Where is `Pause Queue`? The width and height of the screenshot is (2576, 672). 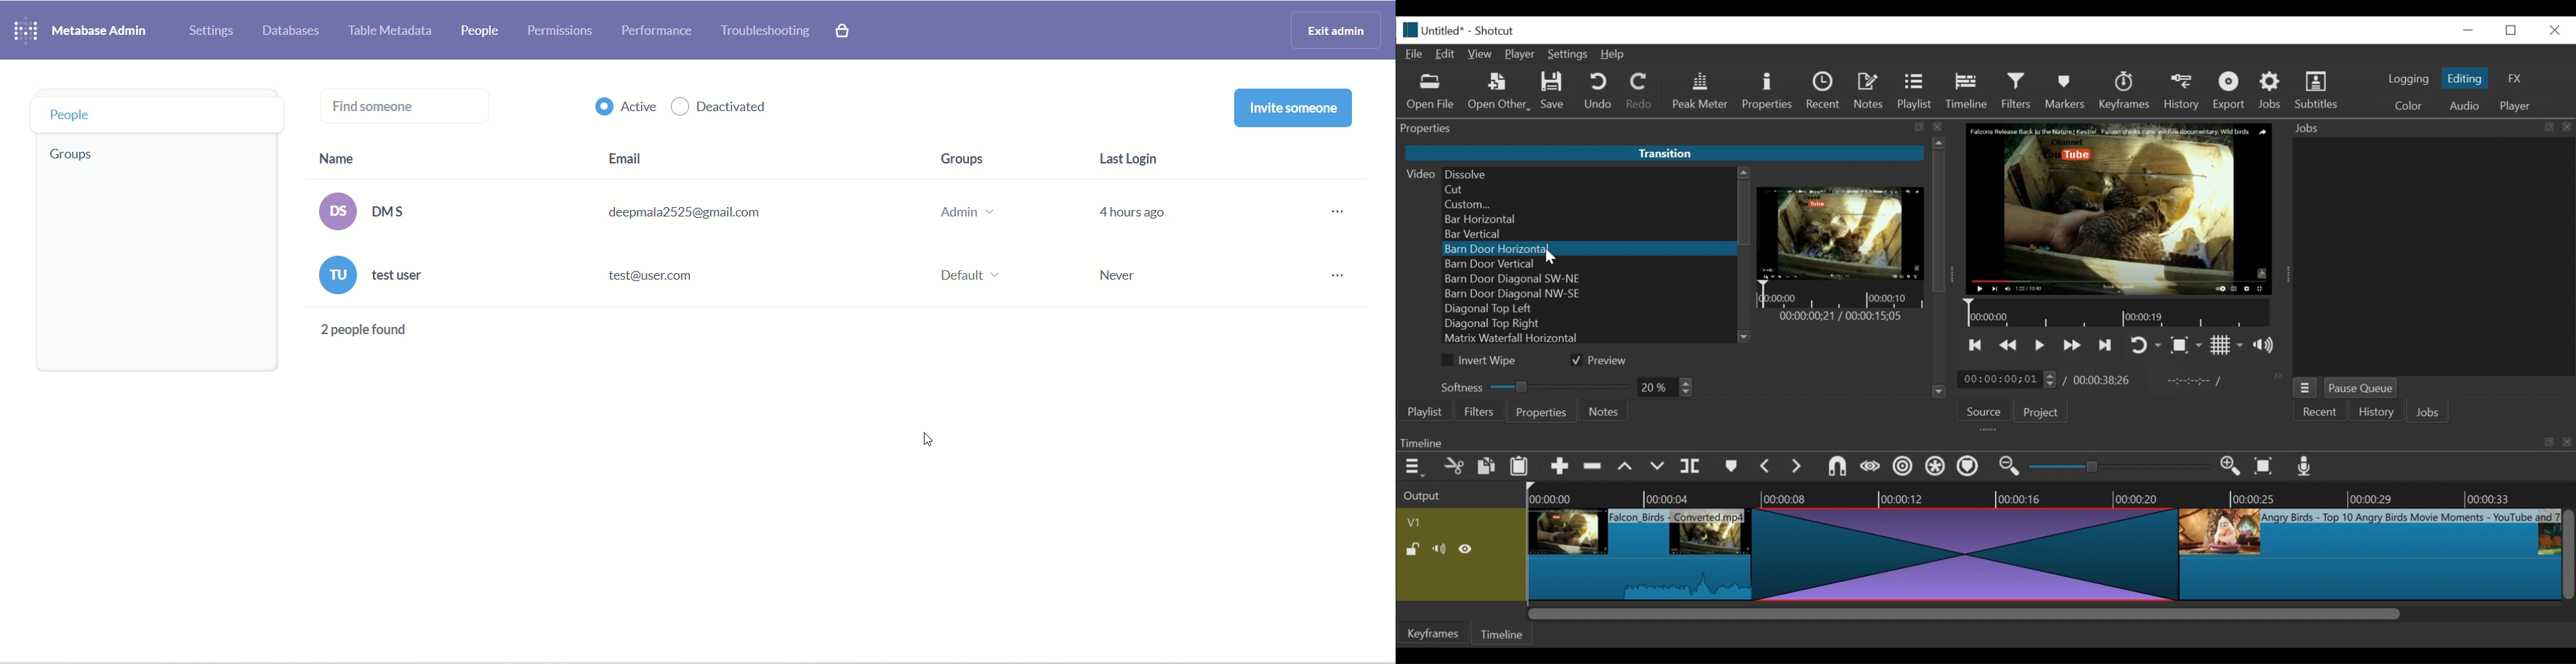 Pause Queue is located at coordinates (2362, 390).